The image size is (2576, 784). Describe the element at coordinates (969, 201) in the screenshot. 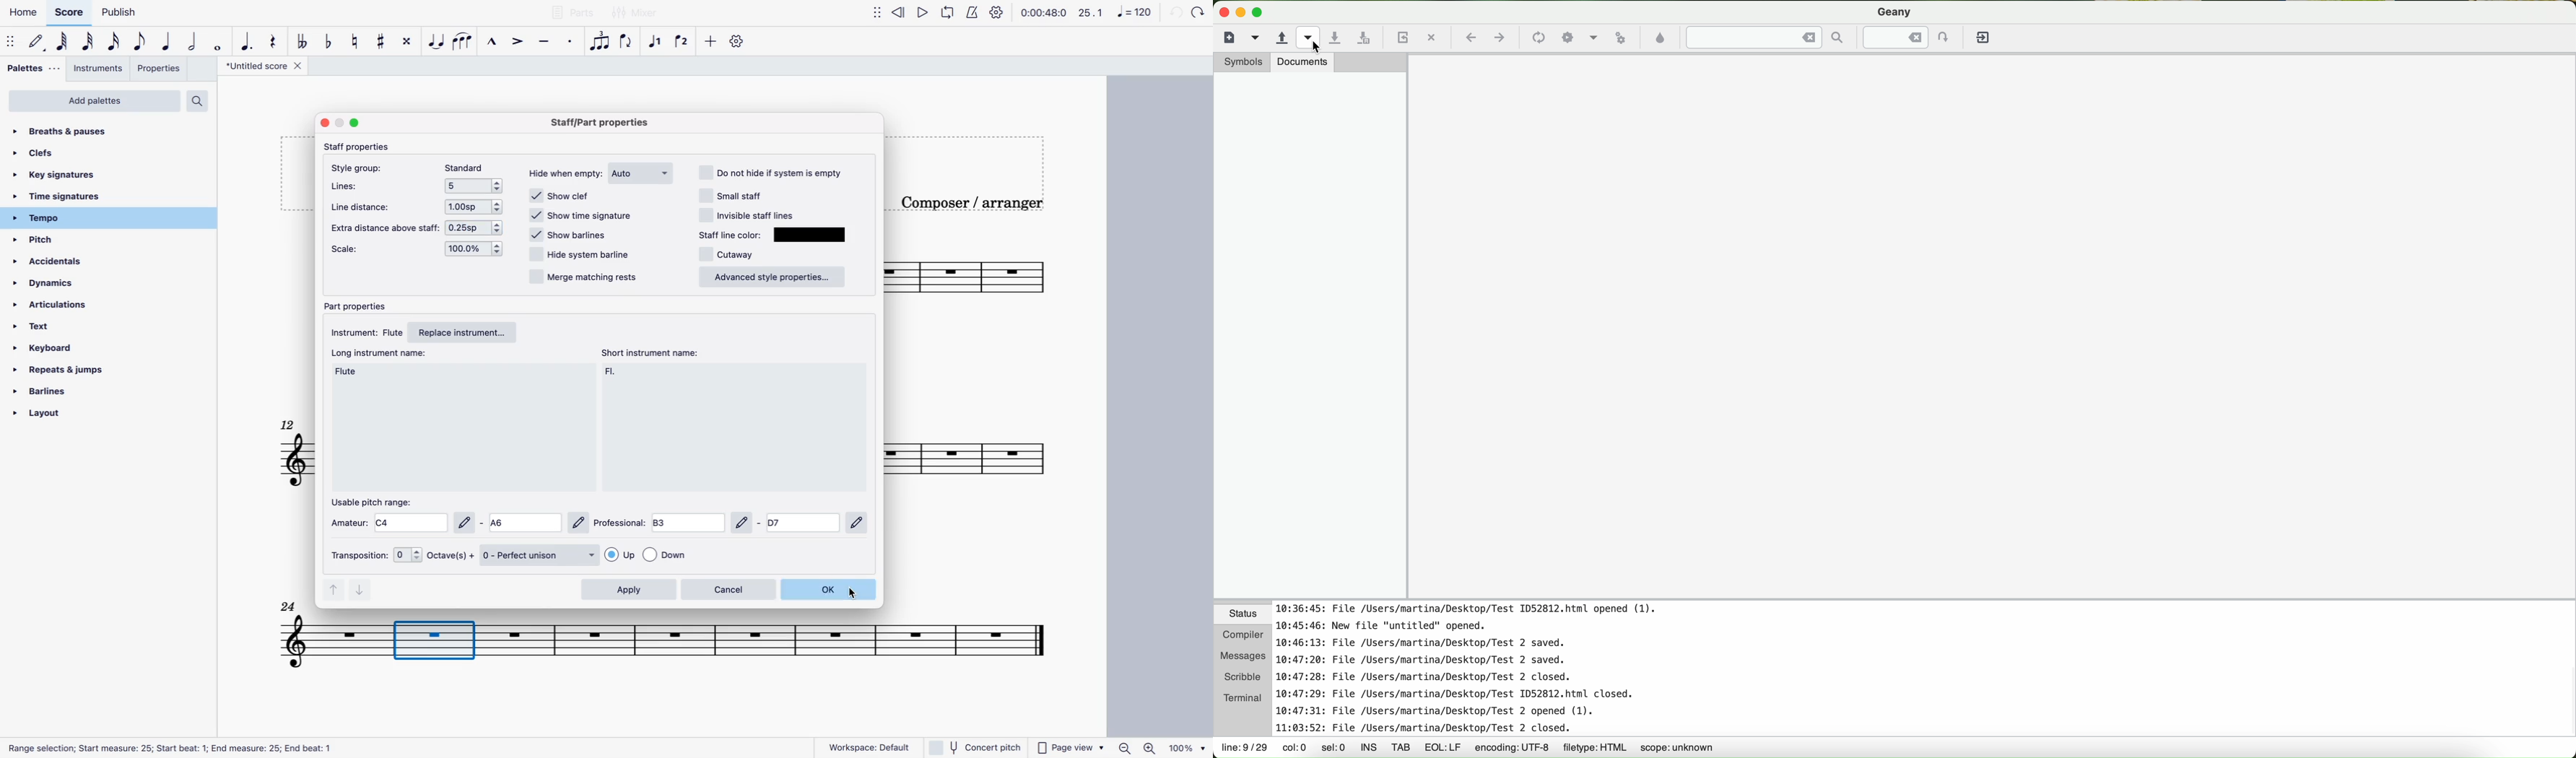

I see `Composer / arranger` at that location.